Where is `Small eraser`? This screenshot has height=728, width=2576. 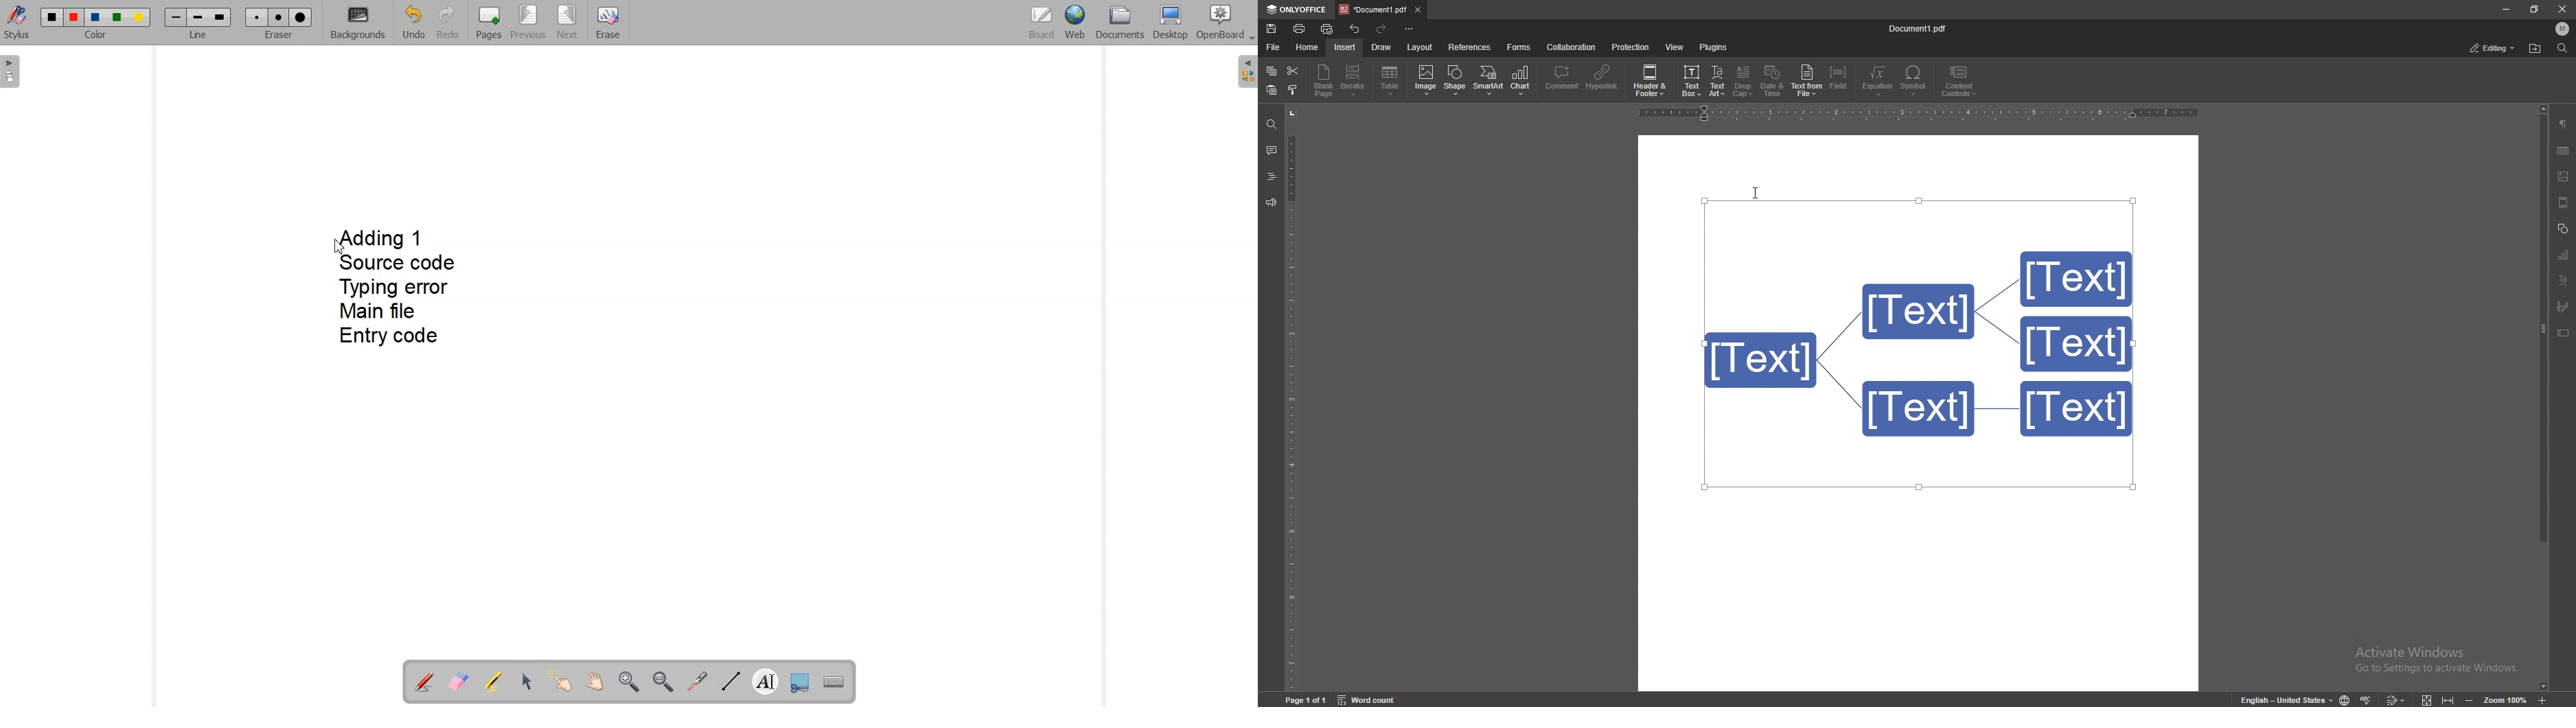
Small eraser is located at coordinates (257, 17).